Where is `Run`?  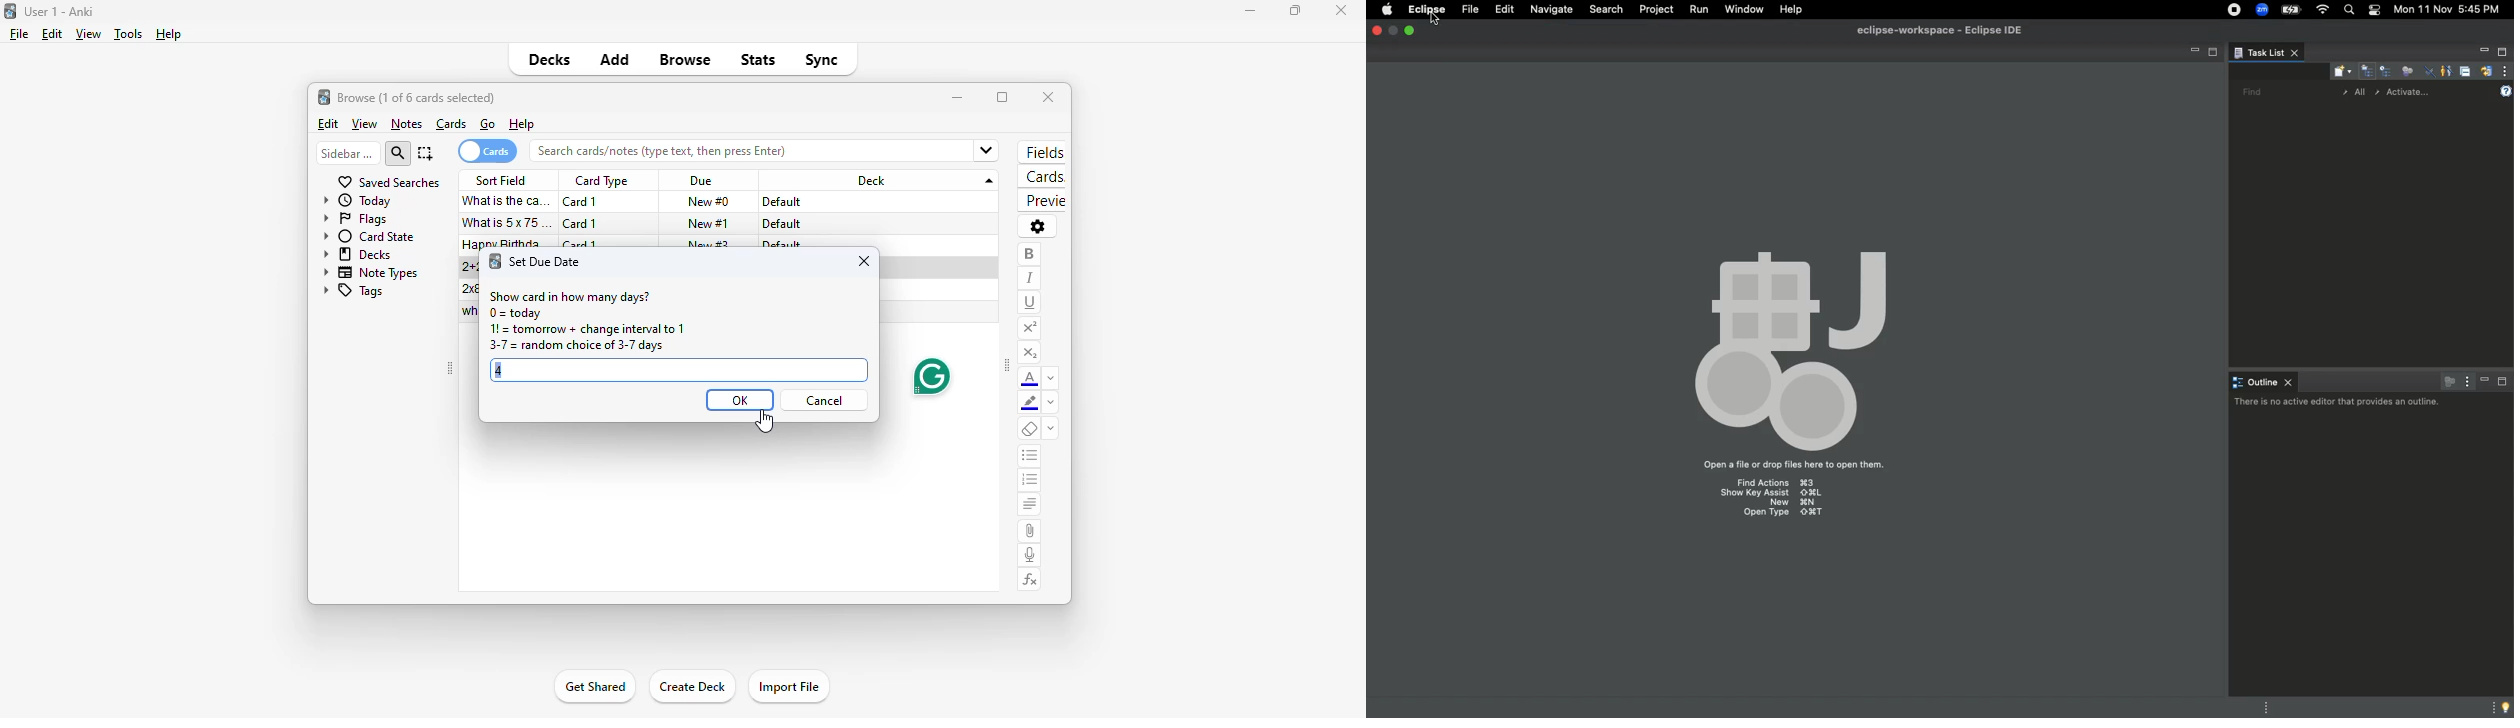 Run is located at coordinates (1700, 10).